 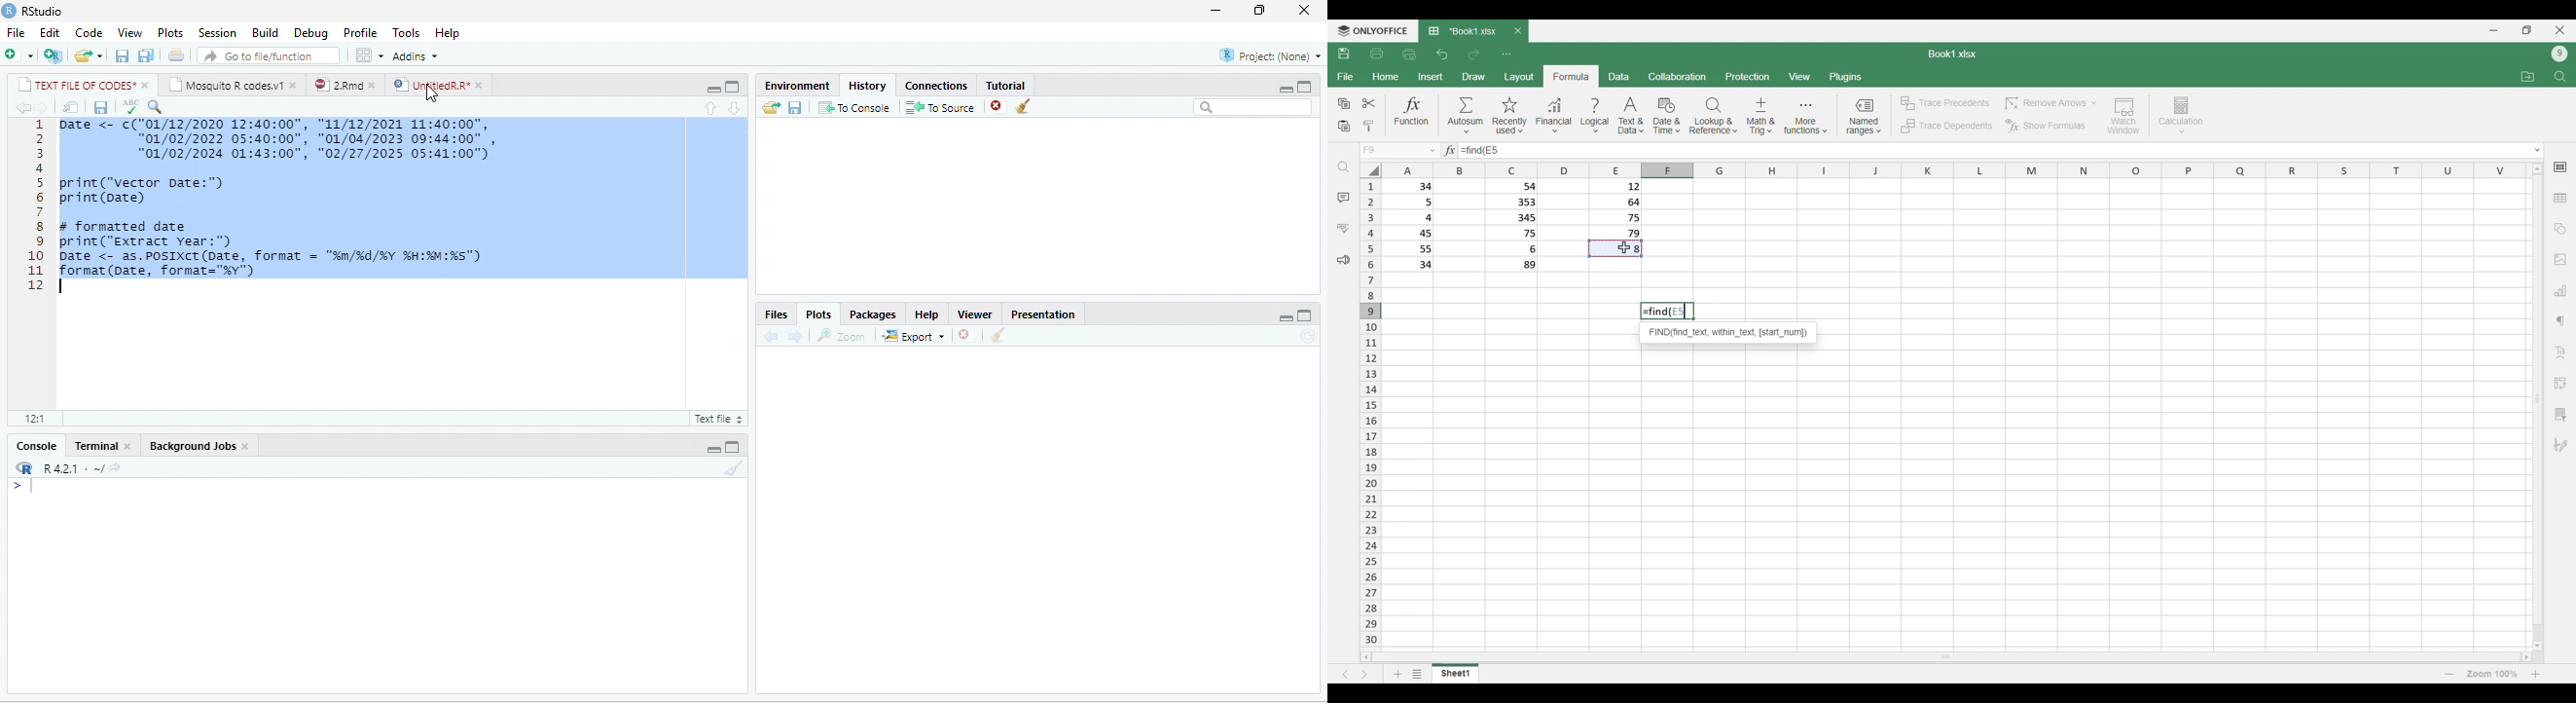 I want to click on forward, so click(x=42, y=107).